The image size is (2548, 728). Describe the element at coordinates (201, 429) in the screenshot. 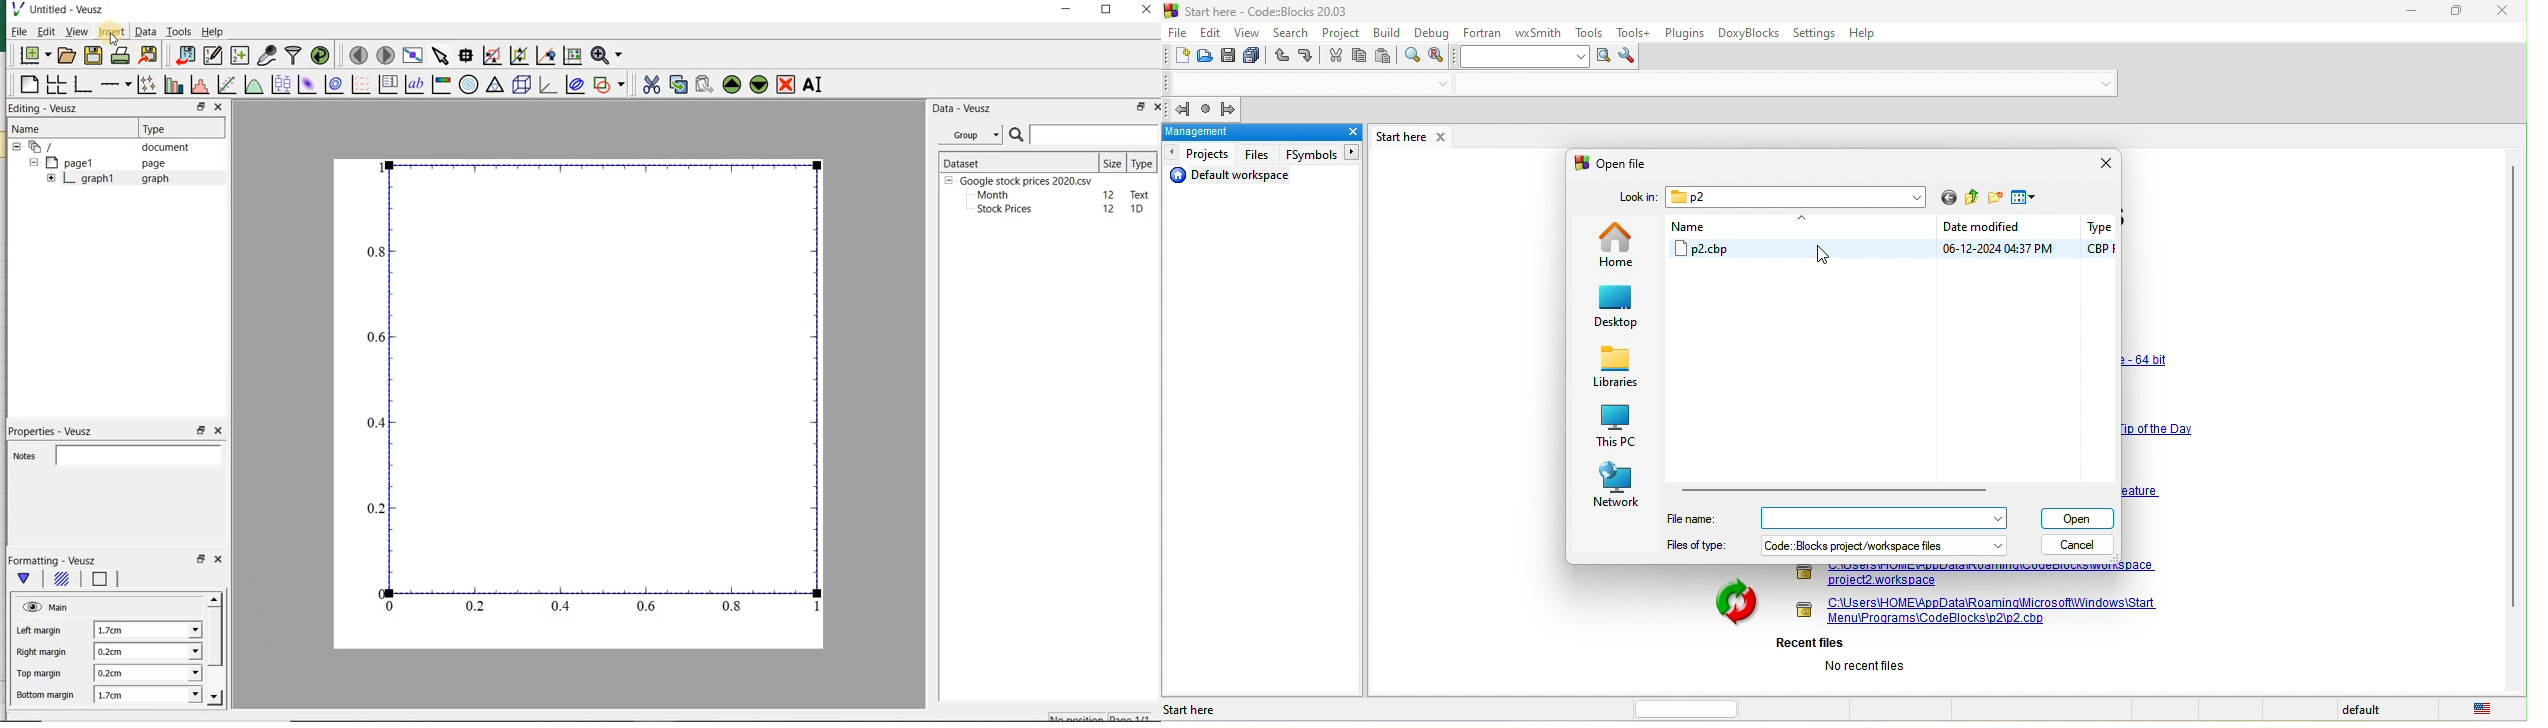

I see `restore` at that location.